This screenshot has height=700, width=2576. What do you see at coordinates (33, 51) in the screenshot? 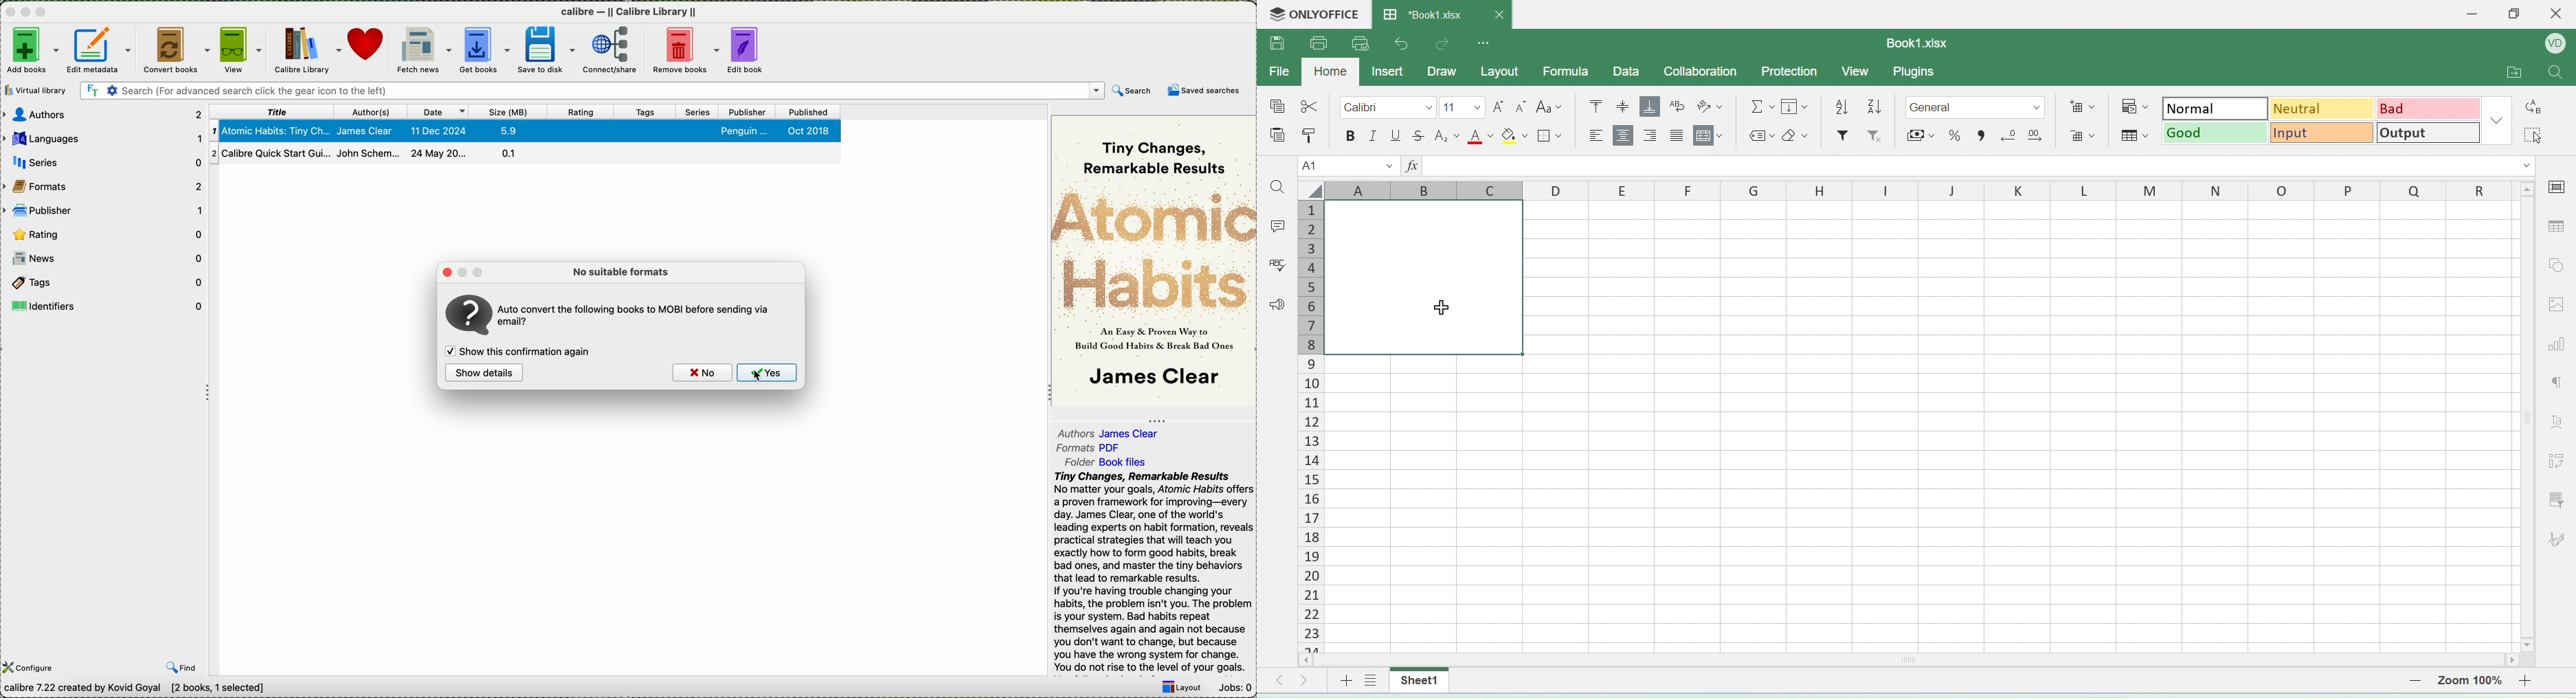
I see `add boks` at bounding box center [33, 51].